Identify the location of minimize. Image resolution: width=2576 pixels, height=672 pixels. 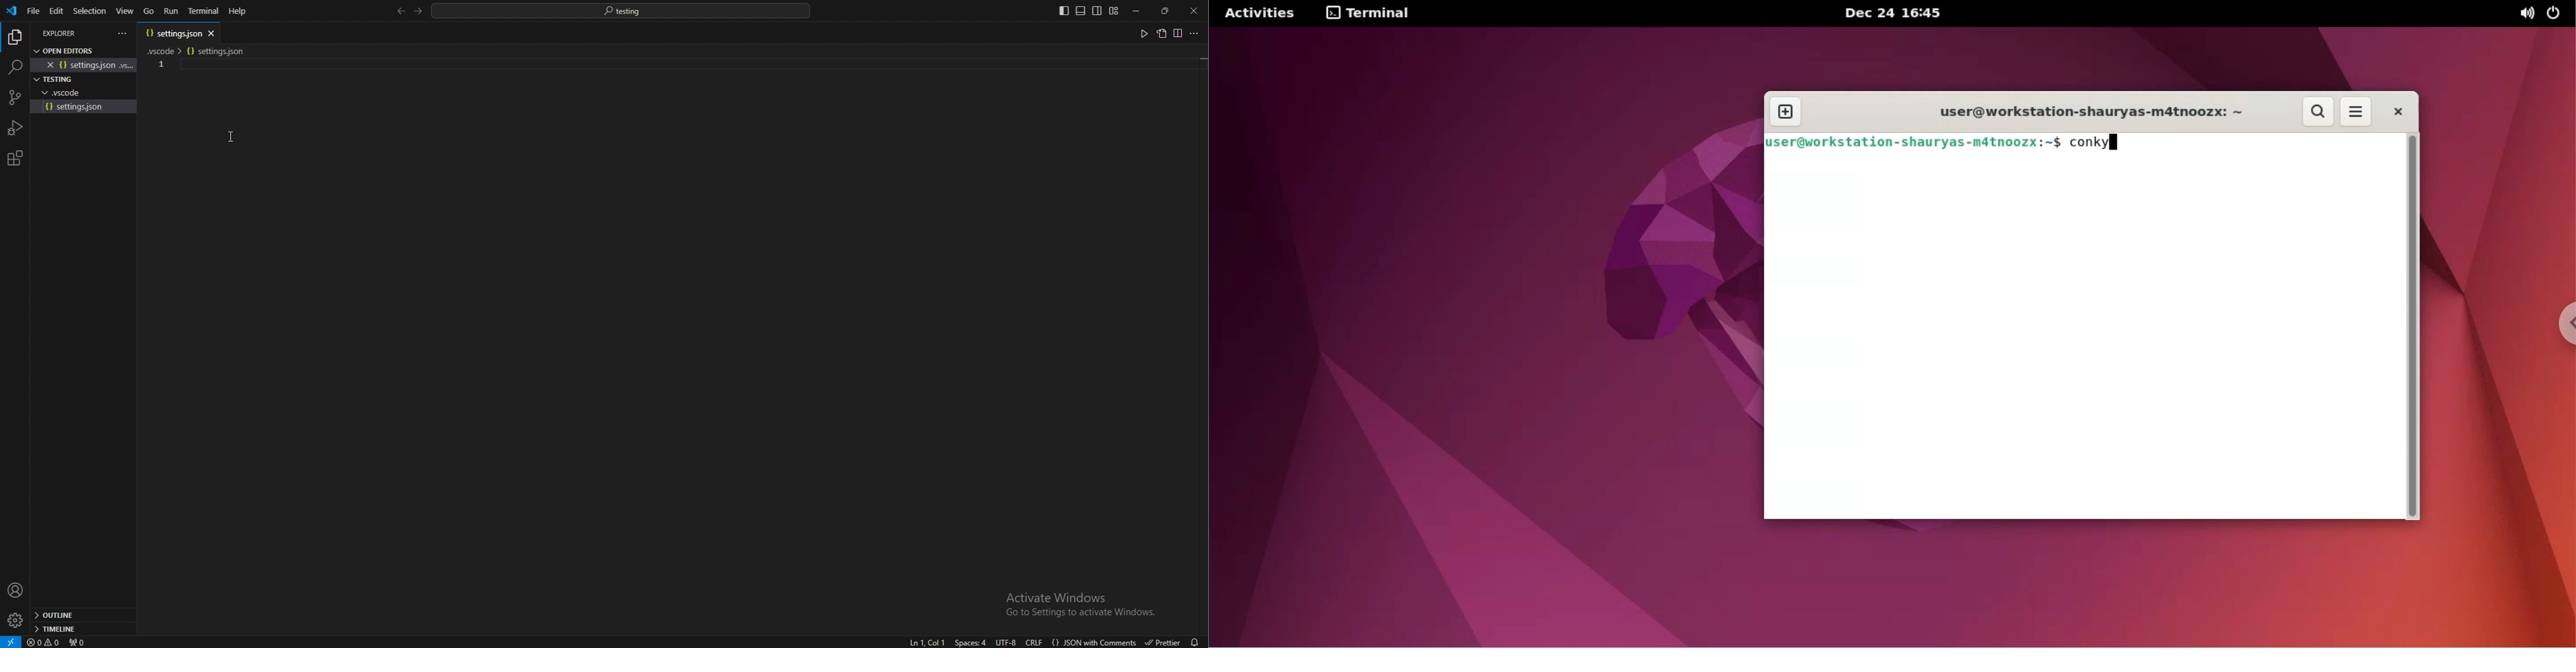
(1137, 11).